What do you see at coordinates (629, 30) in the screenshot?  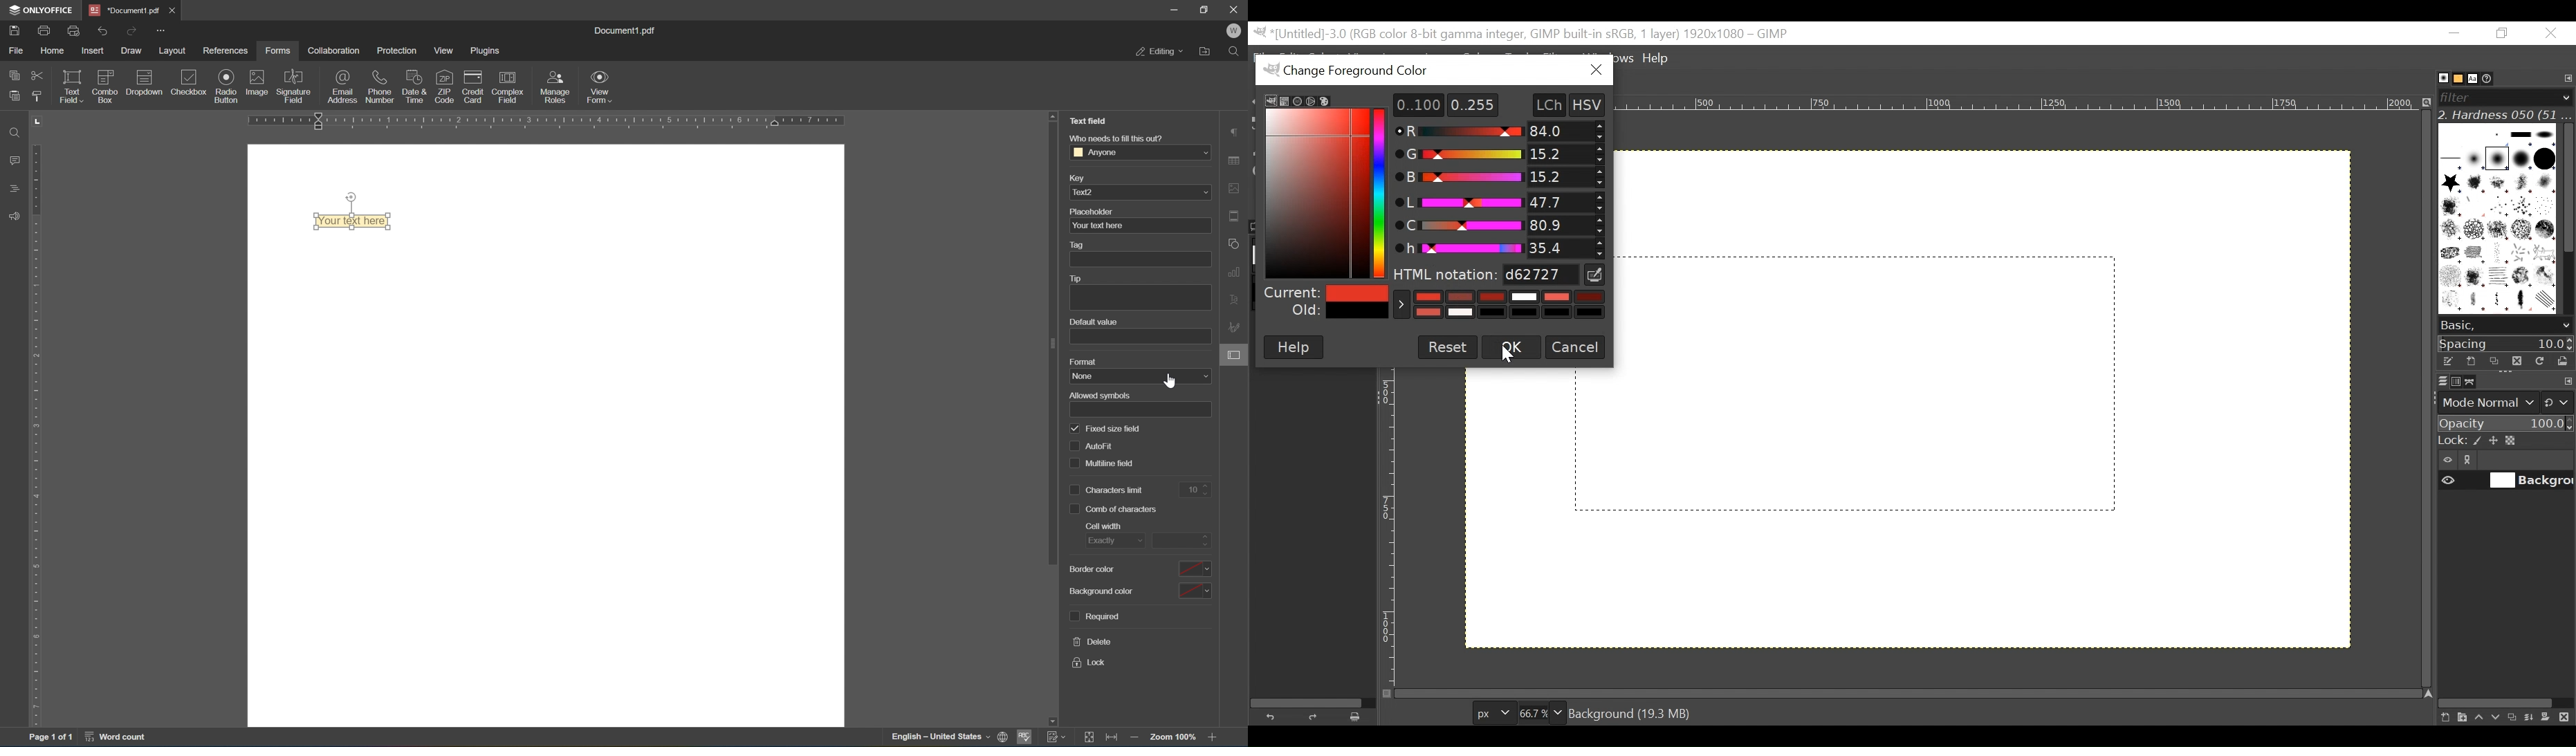 I see `document1.pdf` at bounding box center [629, 30].